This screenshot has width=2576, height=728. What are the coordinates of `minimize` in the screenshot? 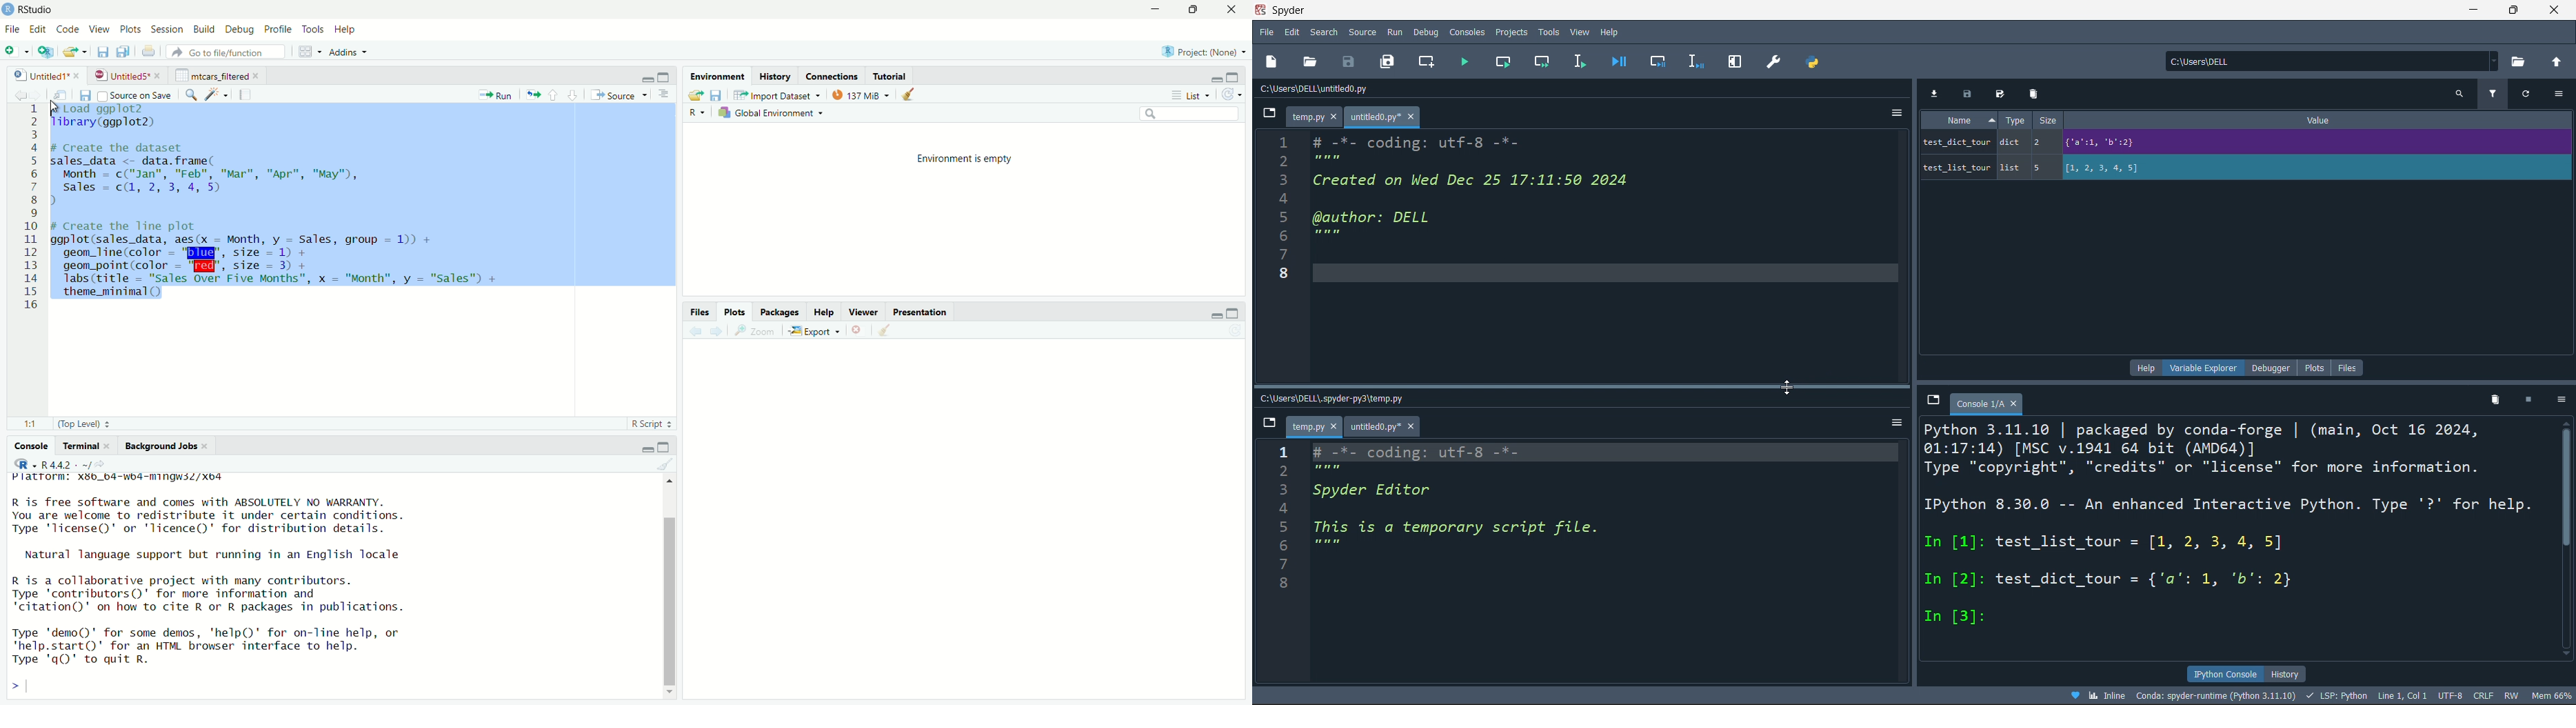 It's located at (1159, 8).